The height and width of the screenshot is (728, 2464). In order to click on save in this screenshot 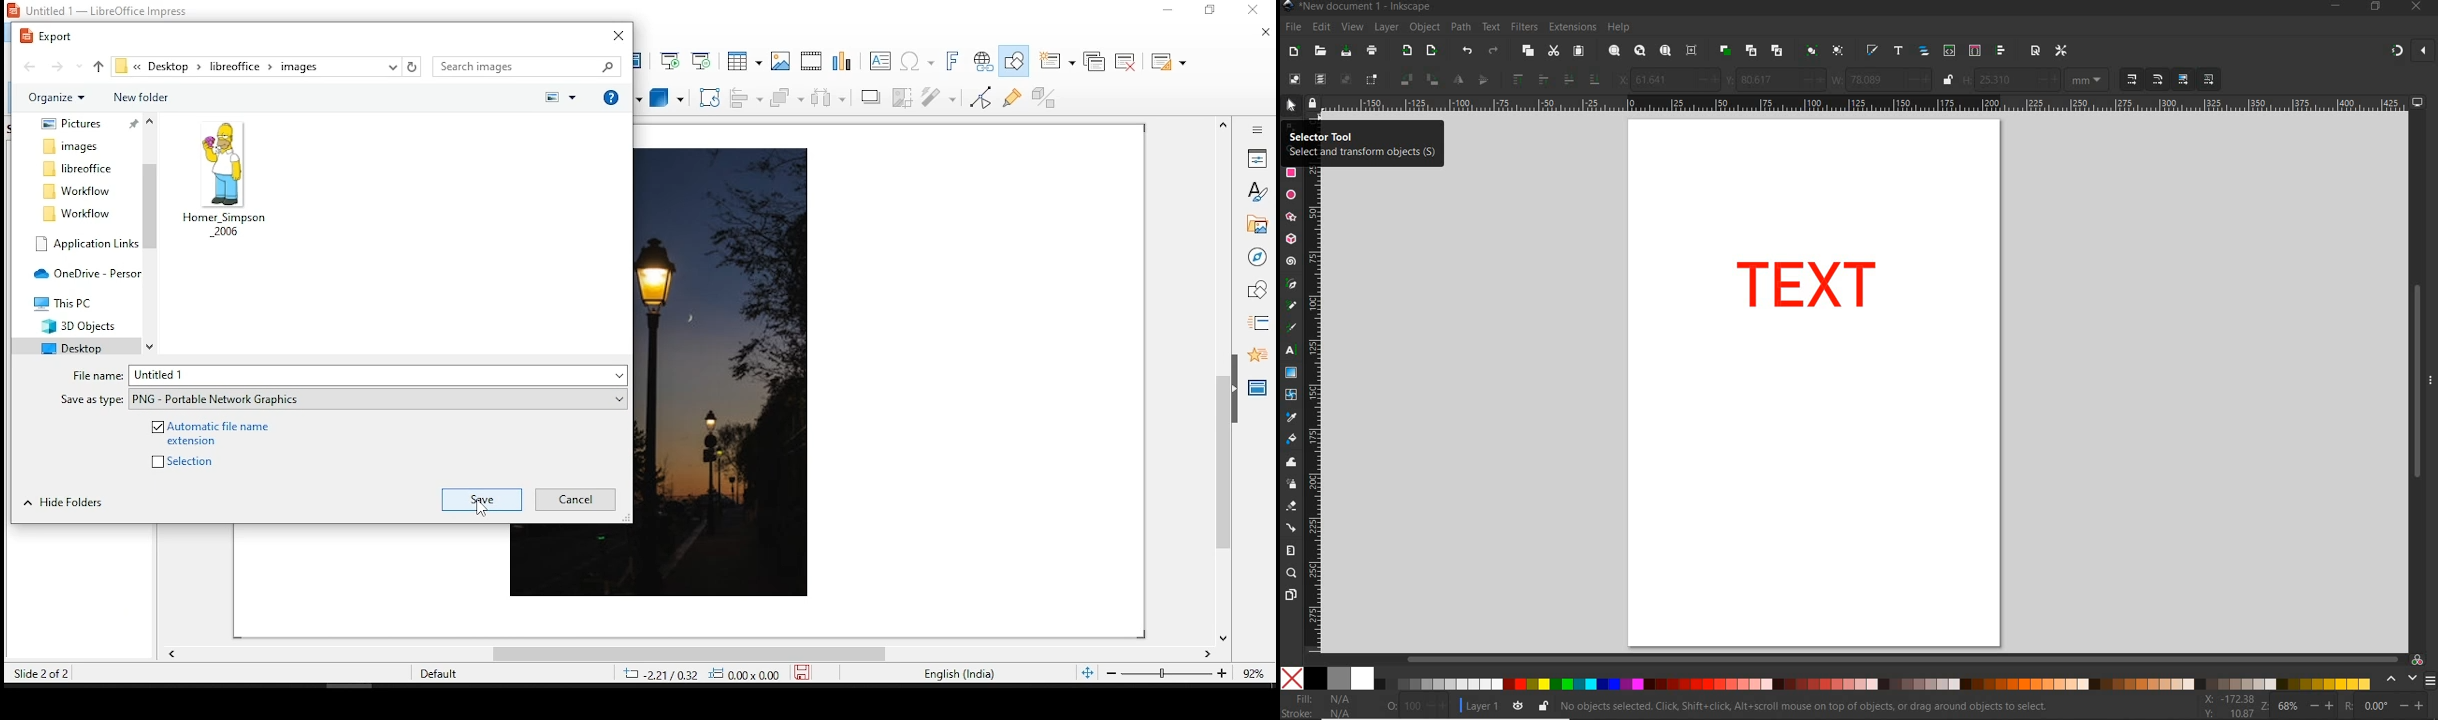, I will do `click(1346, 51)`.